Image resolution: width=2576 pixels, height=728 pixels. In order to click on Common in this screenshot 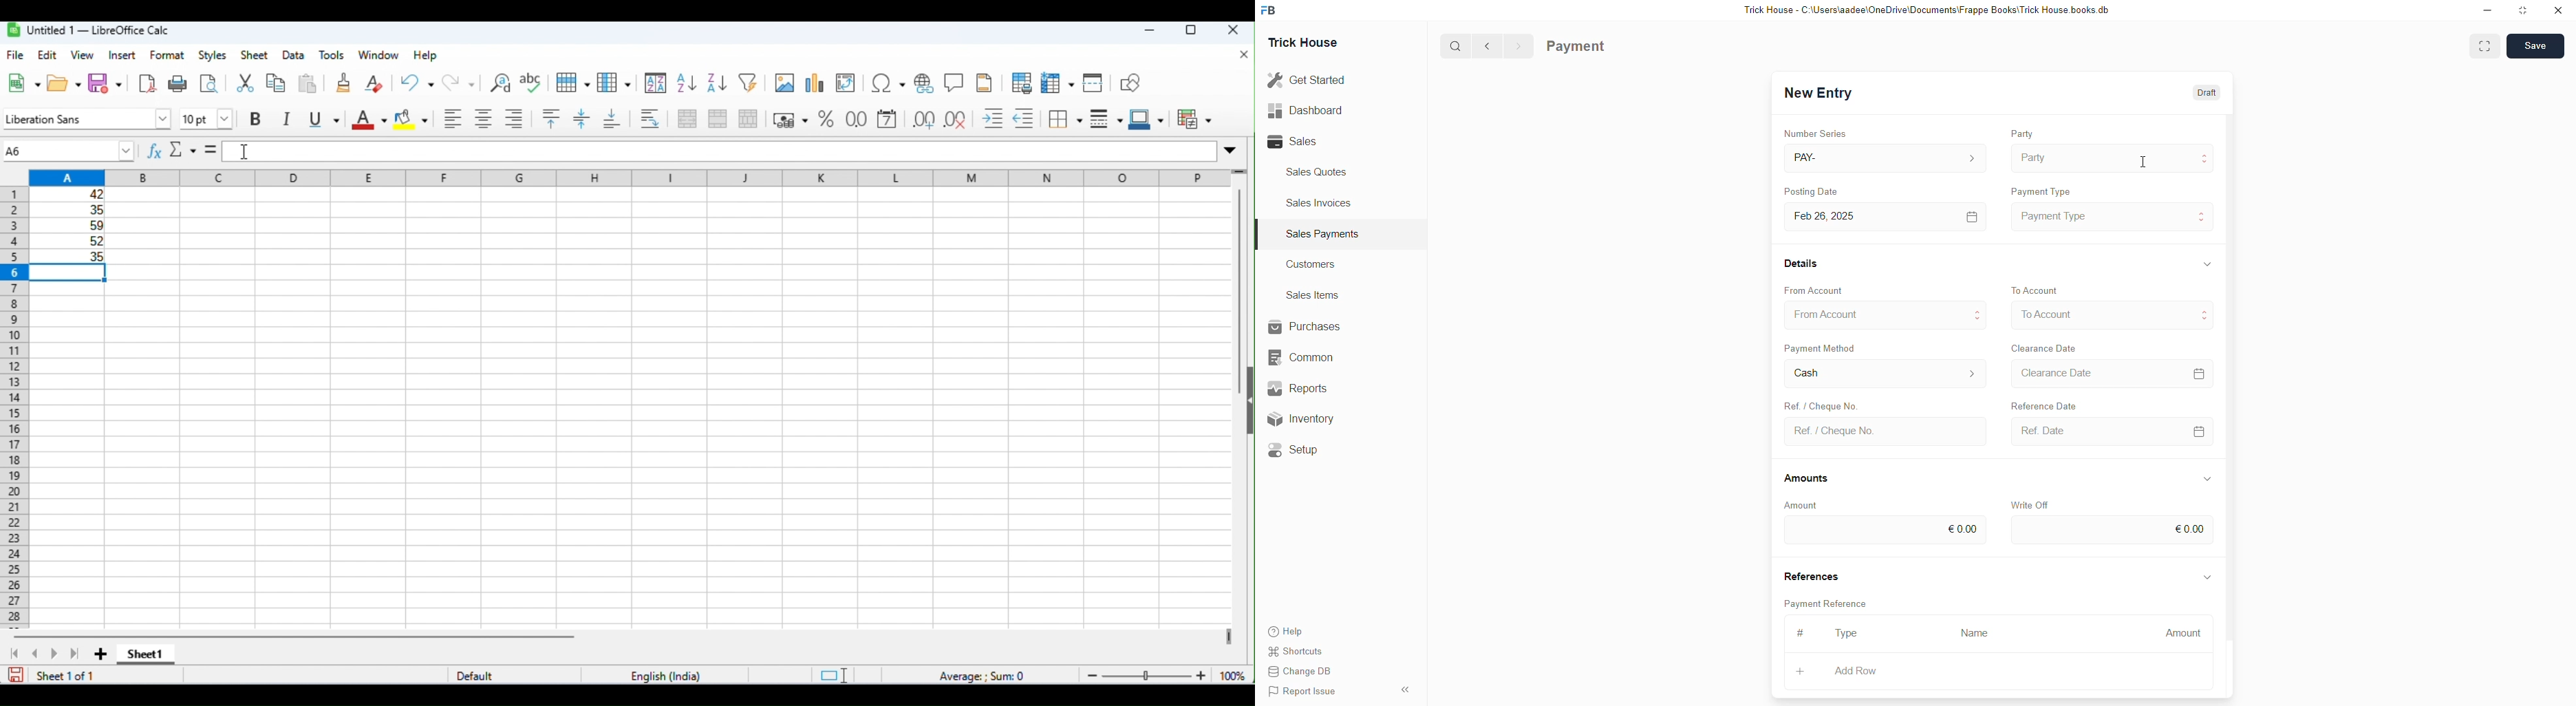, I will do `click(1307, 359)`.